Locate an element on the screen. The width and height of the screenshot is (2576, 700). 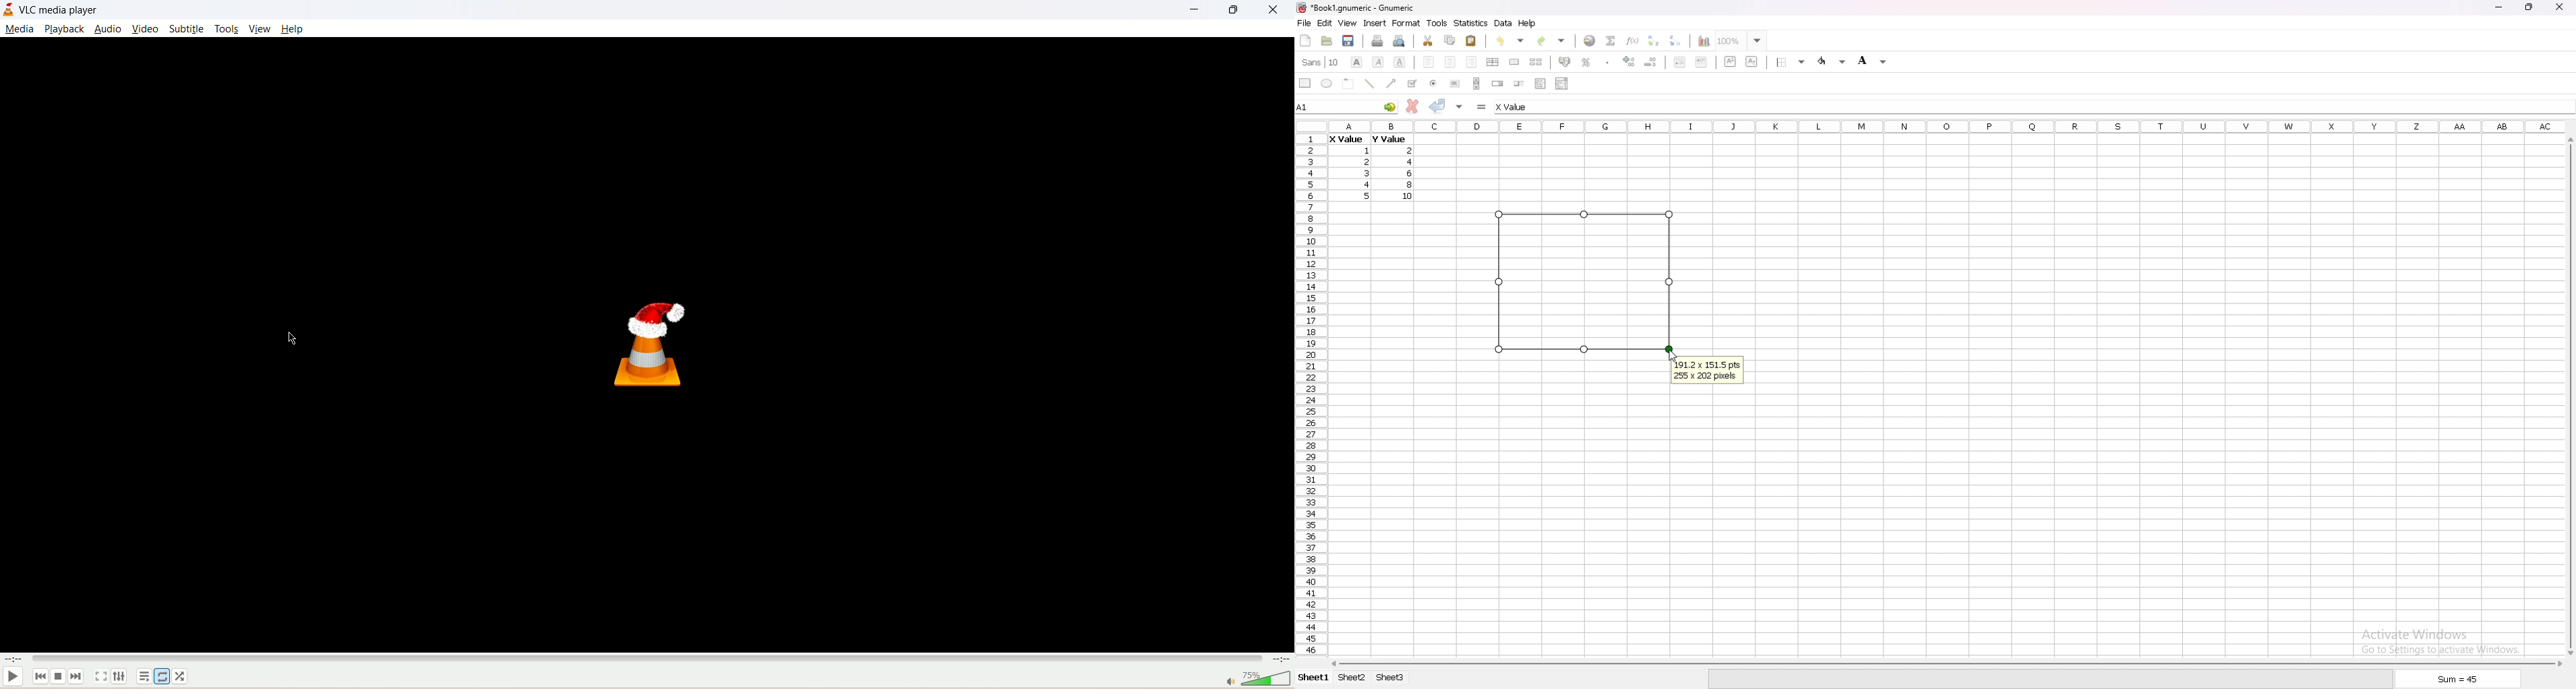
paste is located at coordinates (1472, 40).